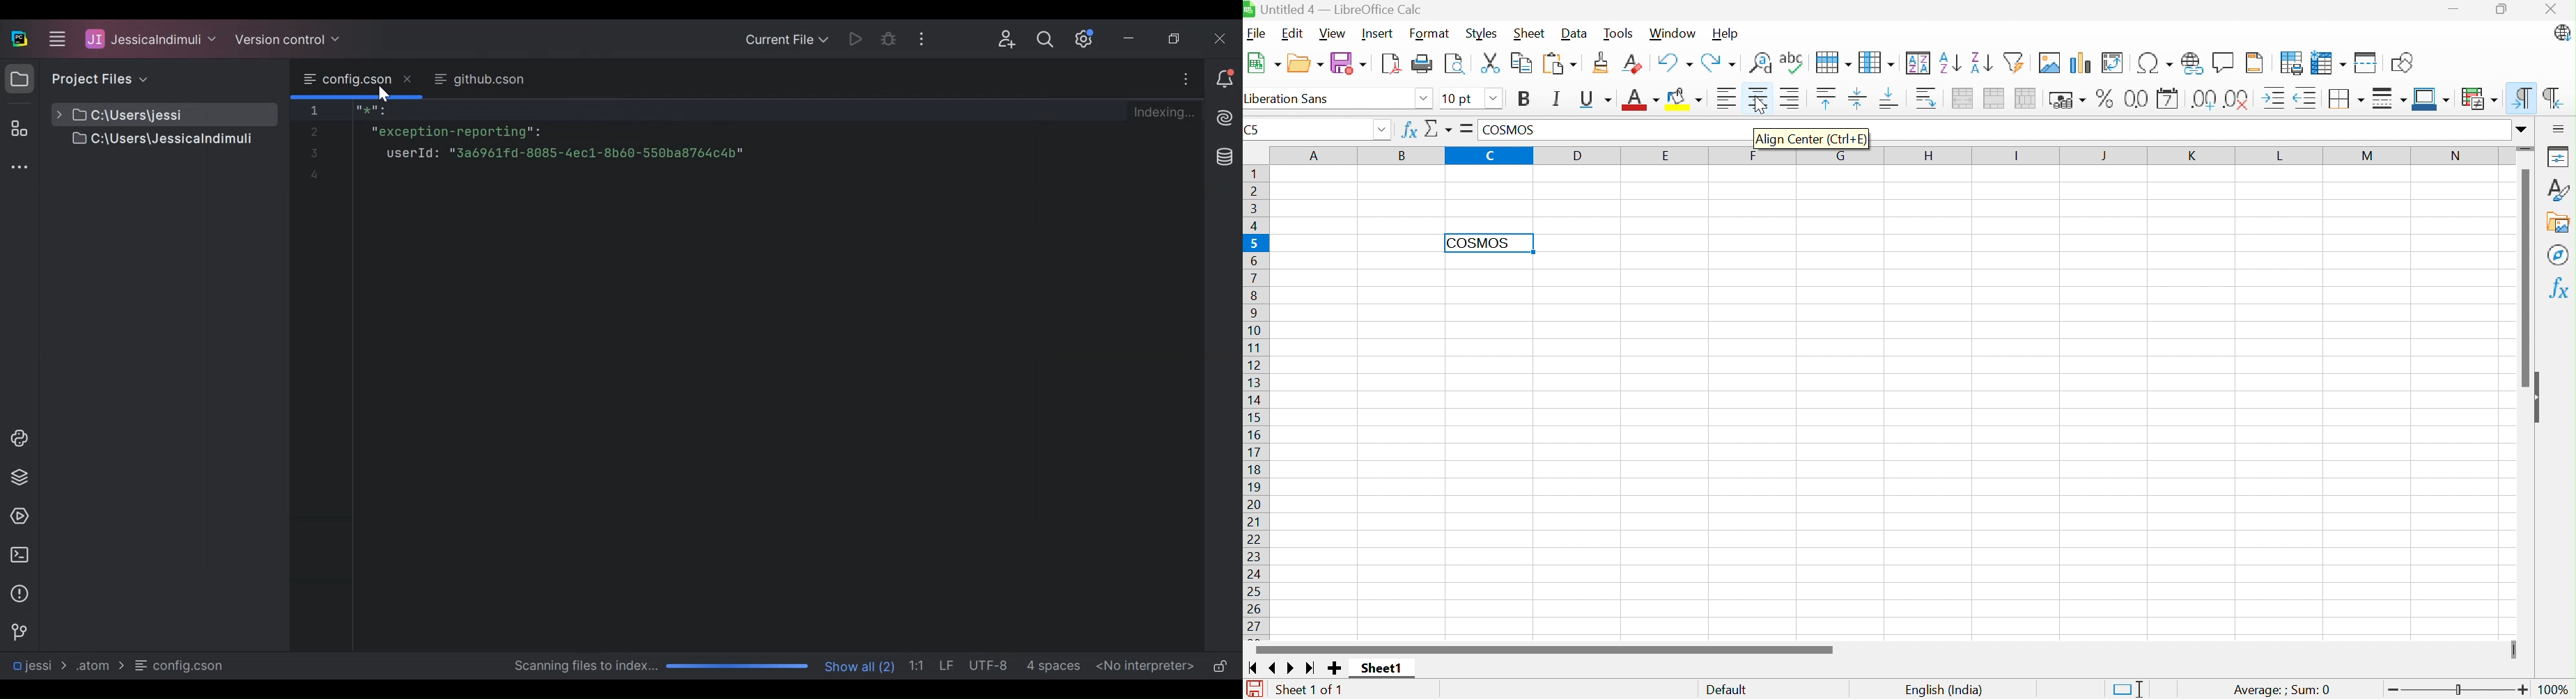 This screenshot has width=2576, height=700. What do you see at coordinates (920, 665) in the screenshot?
I see `Line Column` at bounding box center [920, 665].